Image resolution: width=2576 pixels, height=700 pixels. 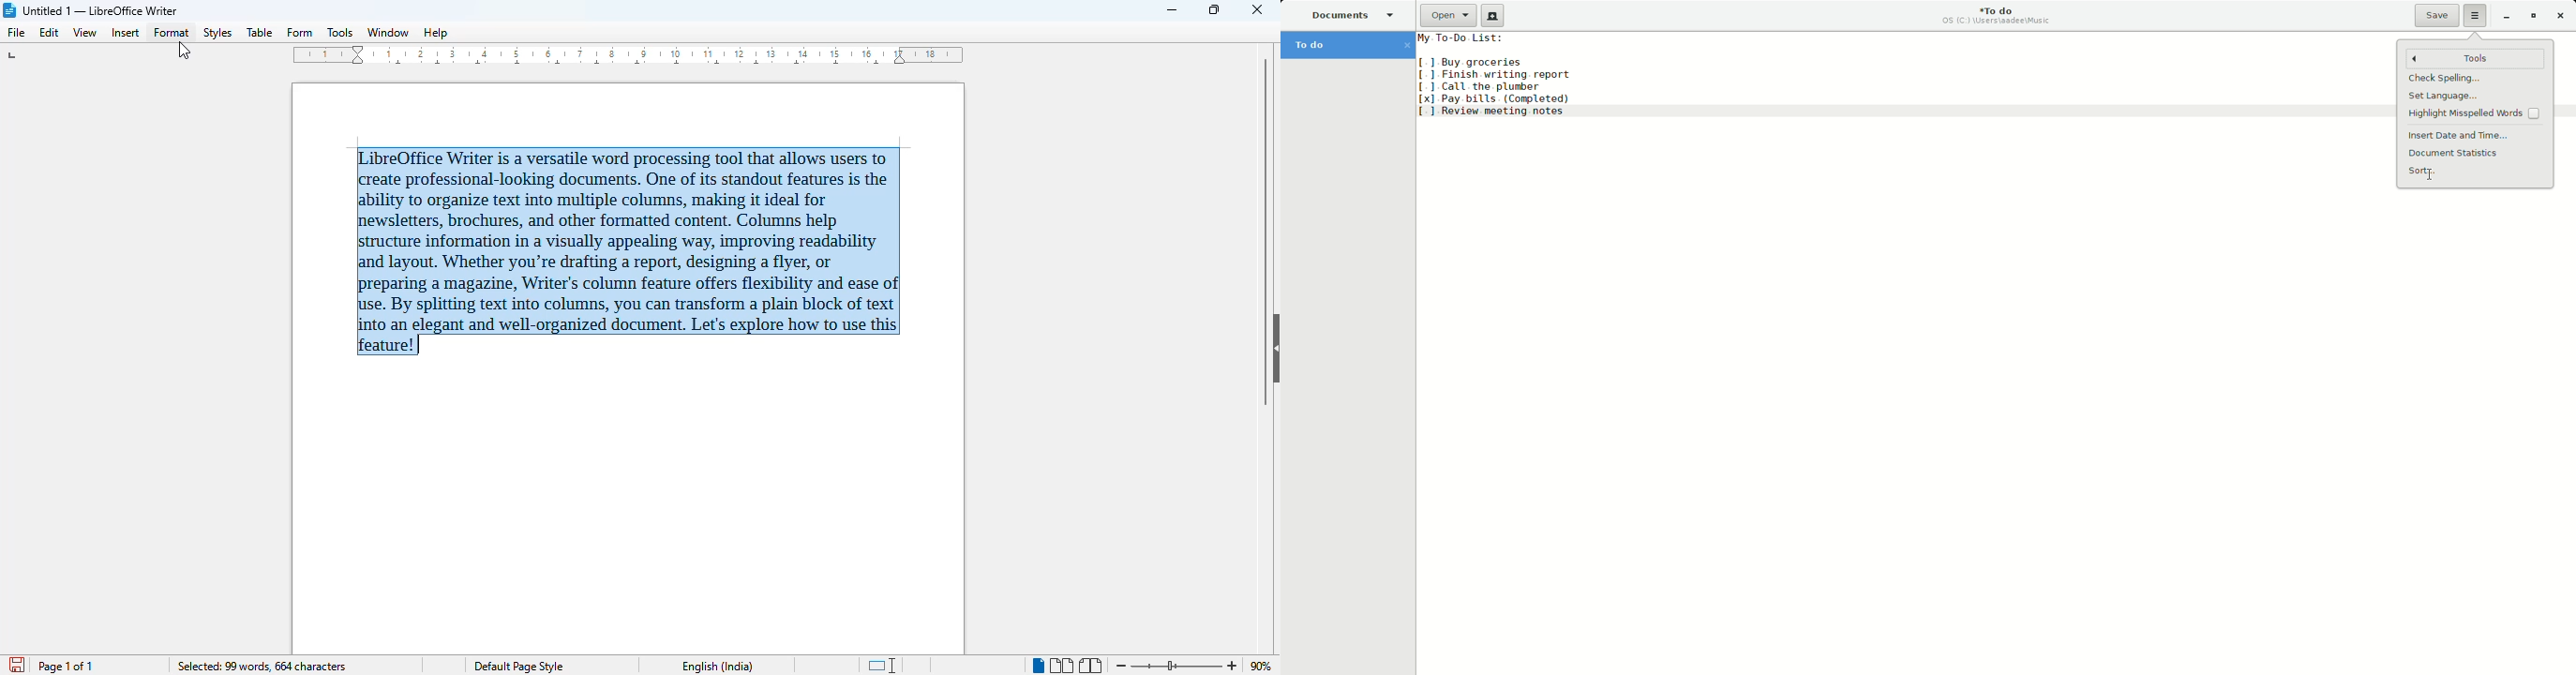 I want to click on Default page style, so click(x=522, y=667).